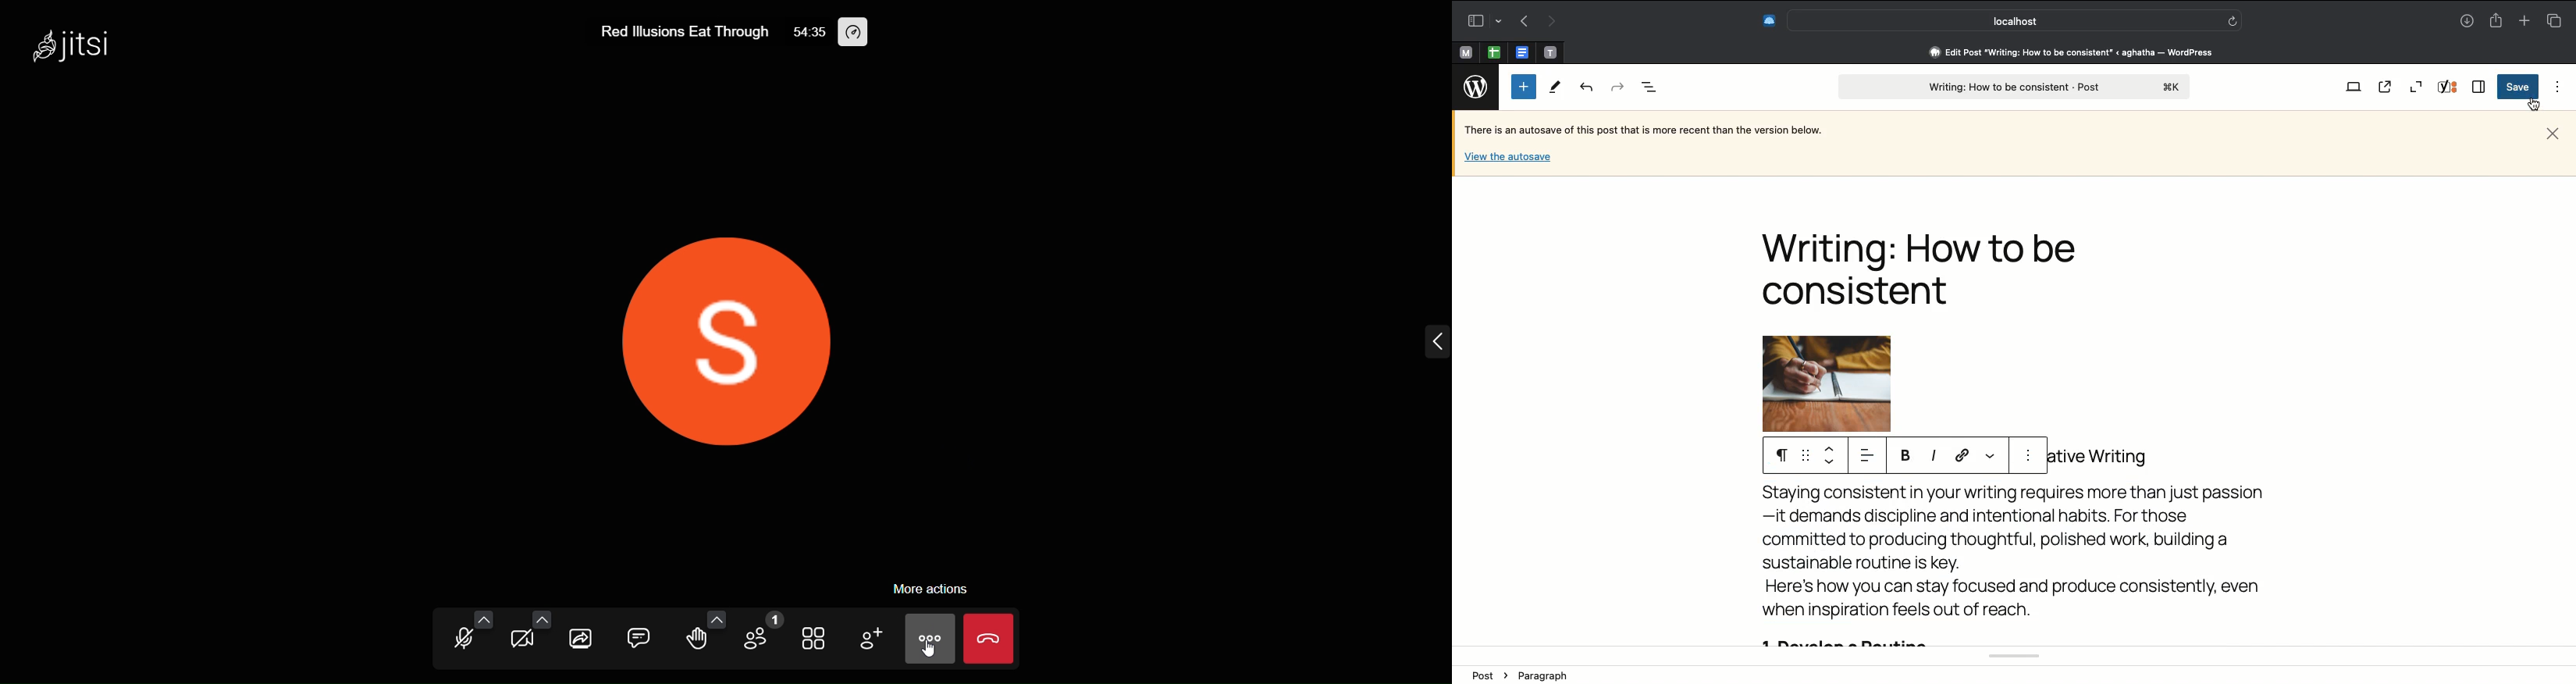 This screenshot has height=700, width=2576. Describe the element at coordinates (814, 639) in the screenshot. I see `tile view` at that location.